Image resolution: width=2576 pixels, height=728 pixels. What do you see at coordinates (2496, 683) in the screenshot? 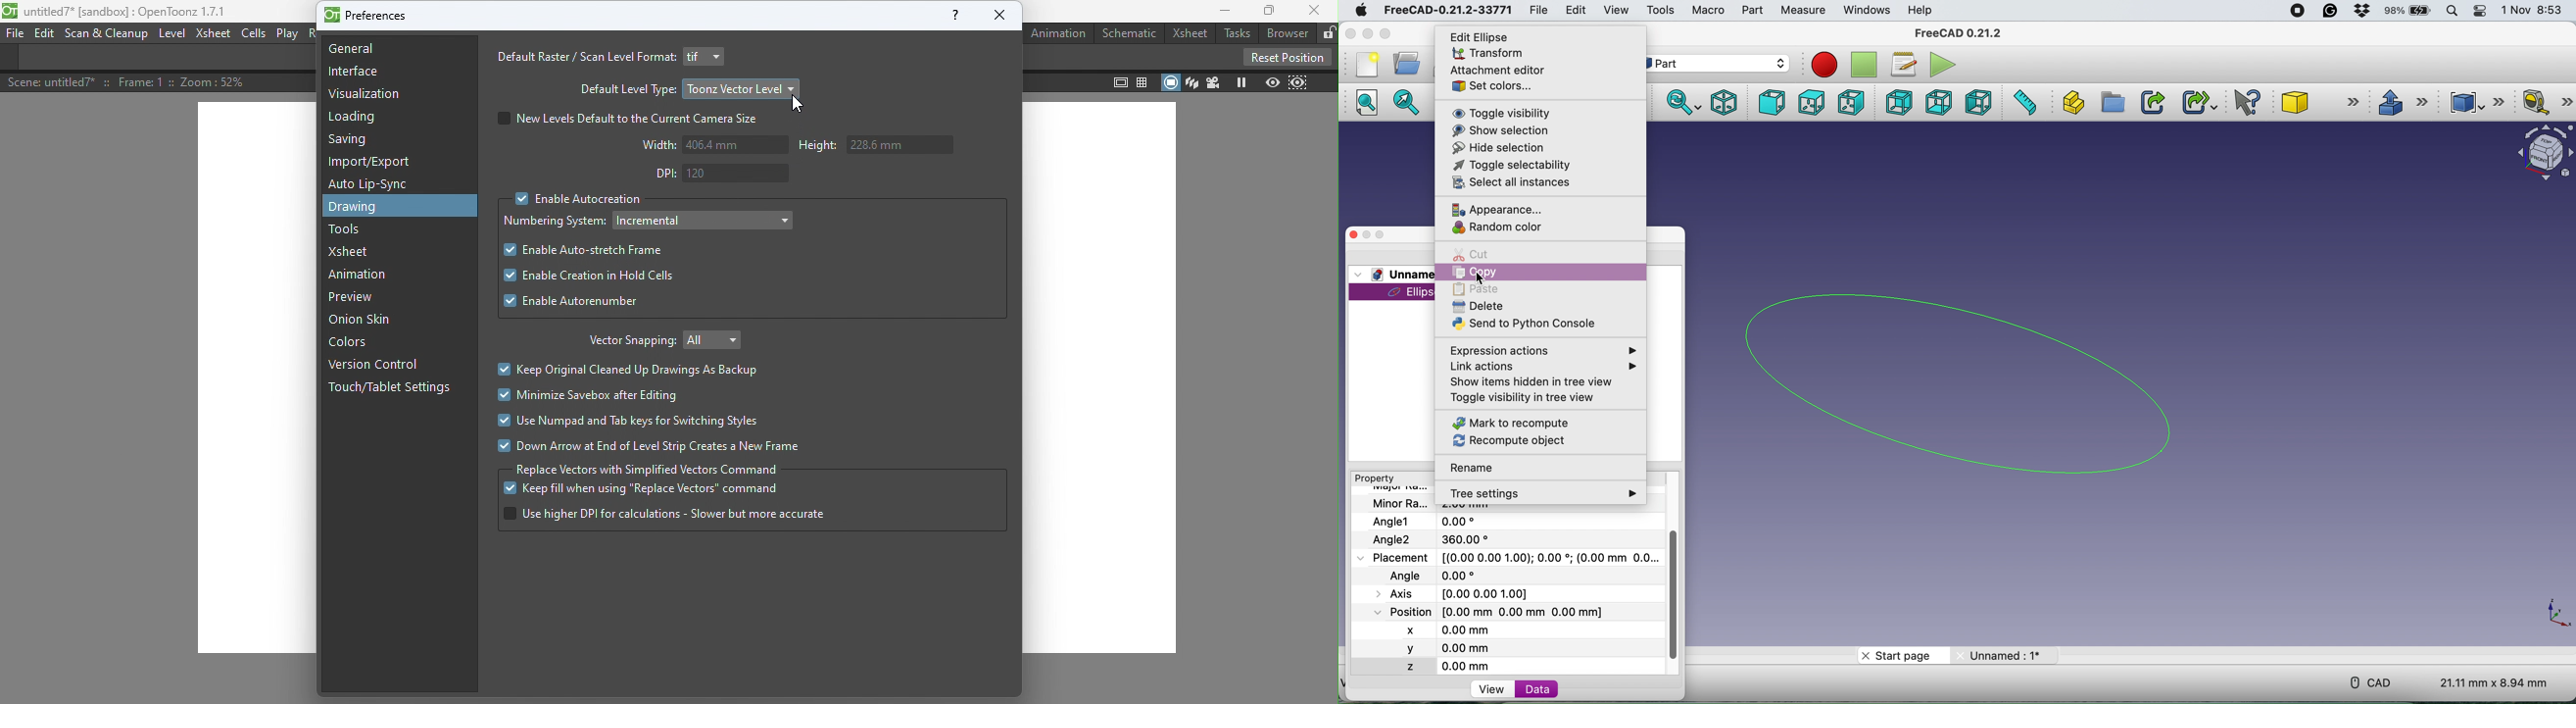
I see `dimension` at bounding box center [2496, 683].